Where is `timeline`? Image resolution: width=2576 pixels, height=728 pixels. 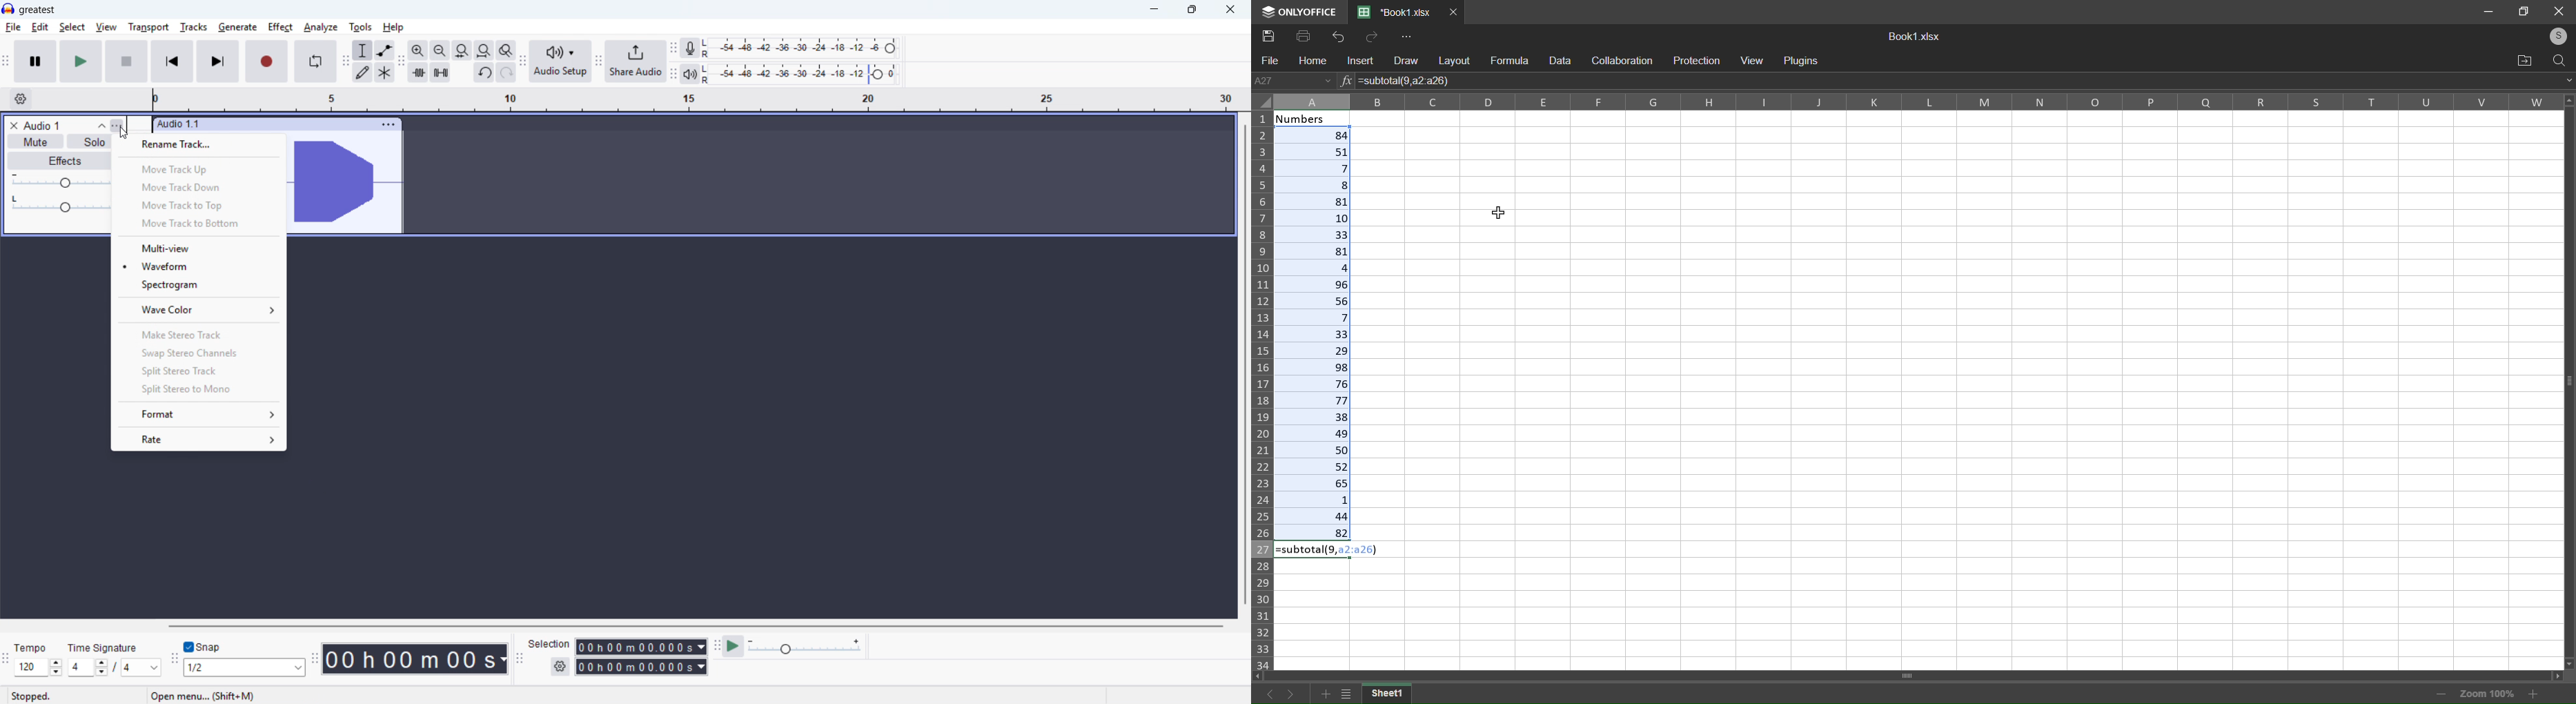
timeline is located at coordinates (701, 99).